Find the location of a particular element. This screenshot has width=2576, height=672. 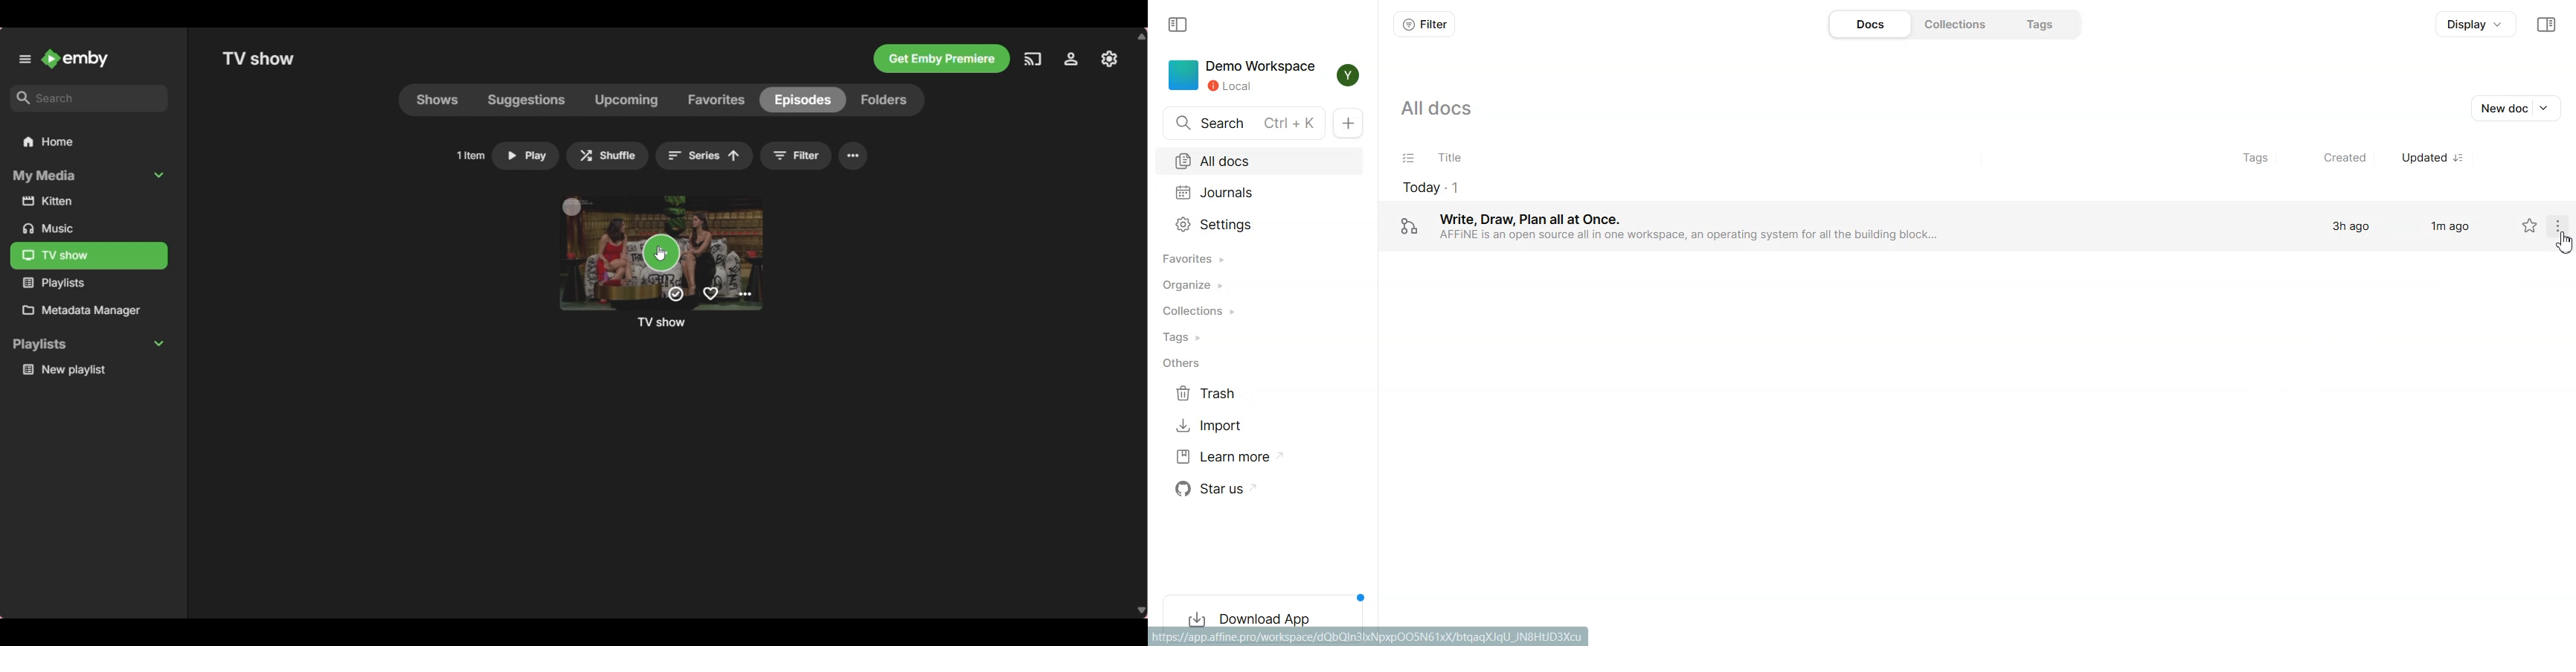

https://app.affine.pro/workspace/dQbQIn3IxNpxpOOSN6 1xX/btgagX)qU_INSHtD3Xcu [il is located at coordinates (1372, 637).